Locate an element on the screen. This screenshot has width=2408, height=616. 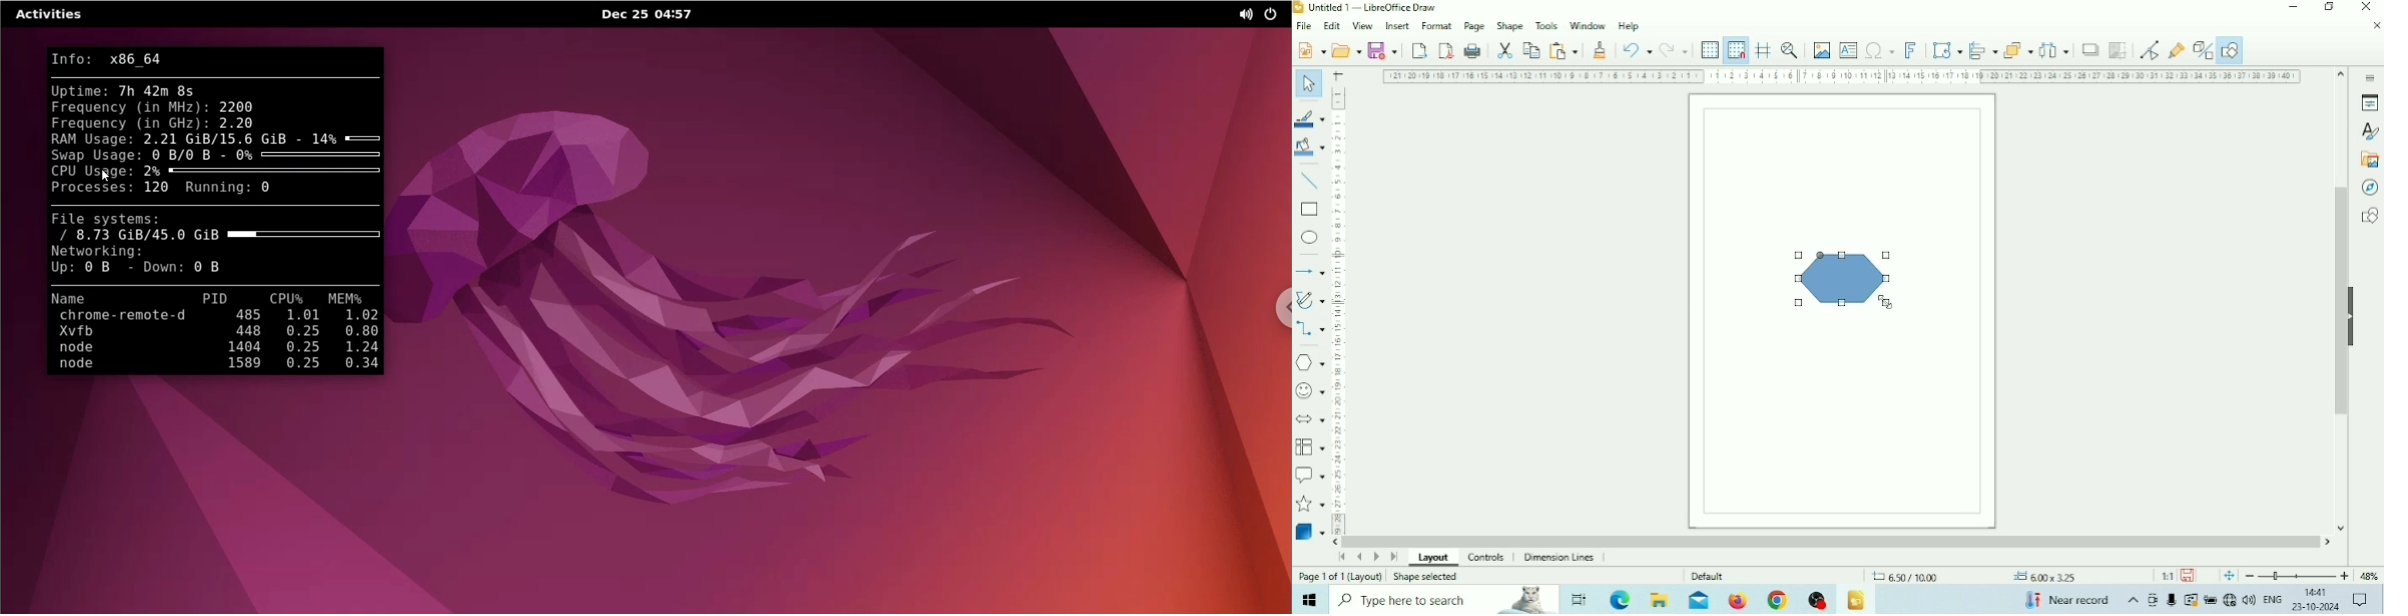
Ellipse is located at coordinates (1309, 237).